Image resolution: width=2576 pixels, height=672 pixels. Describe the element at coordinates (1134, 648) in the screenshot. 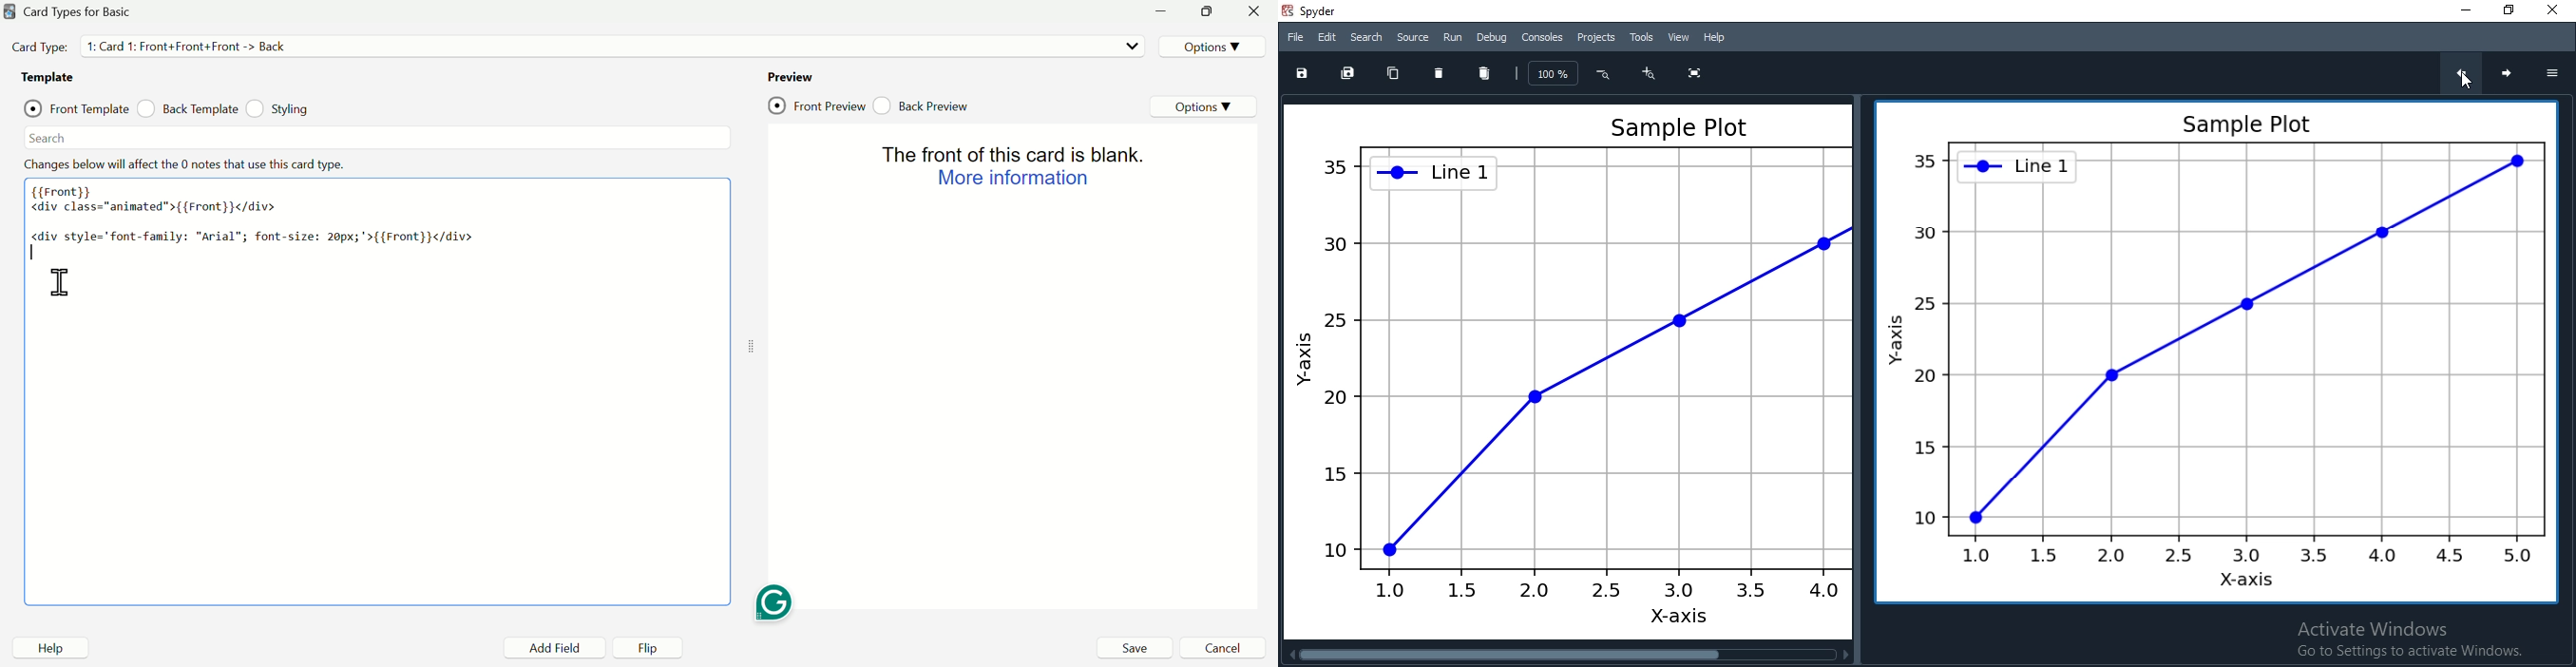

I see `Save` at that location.